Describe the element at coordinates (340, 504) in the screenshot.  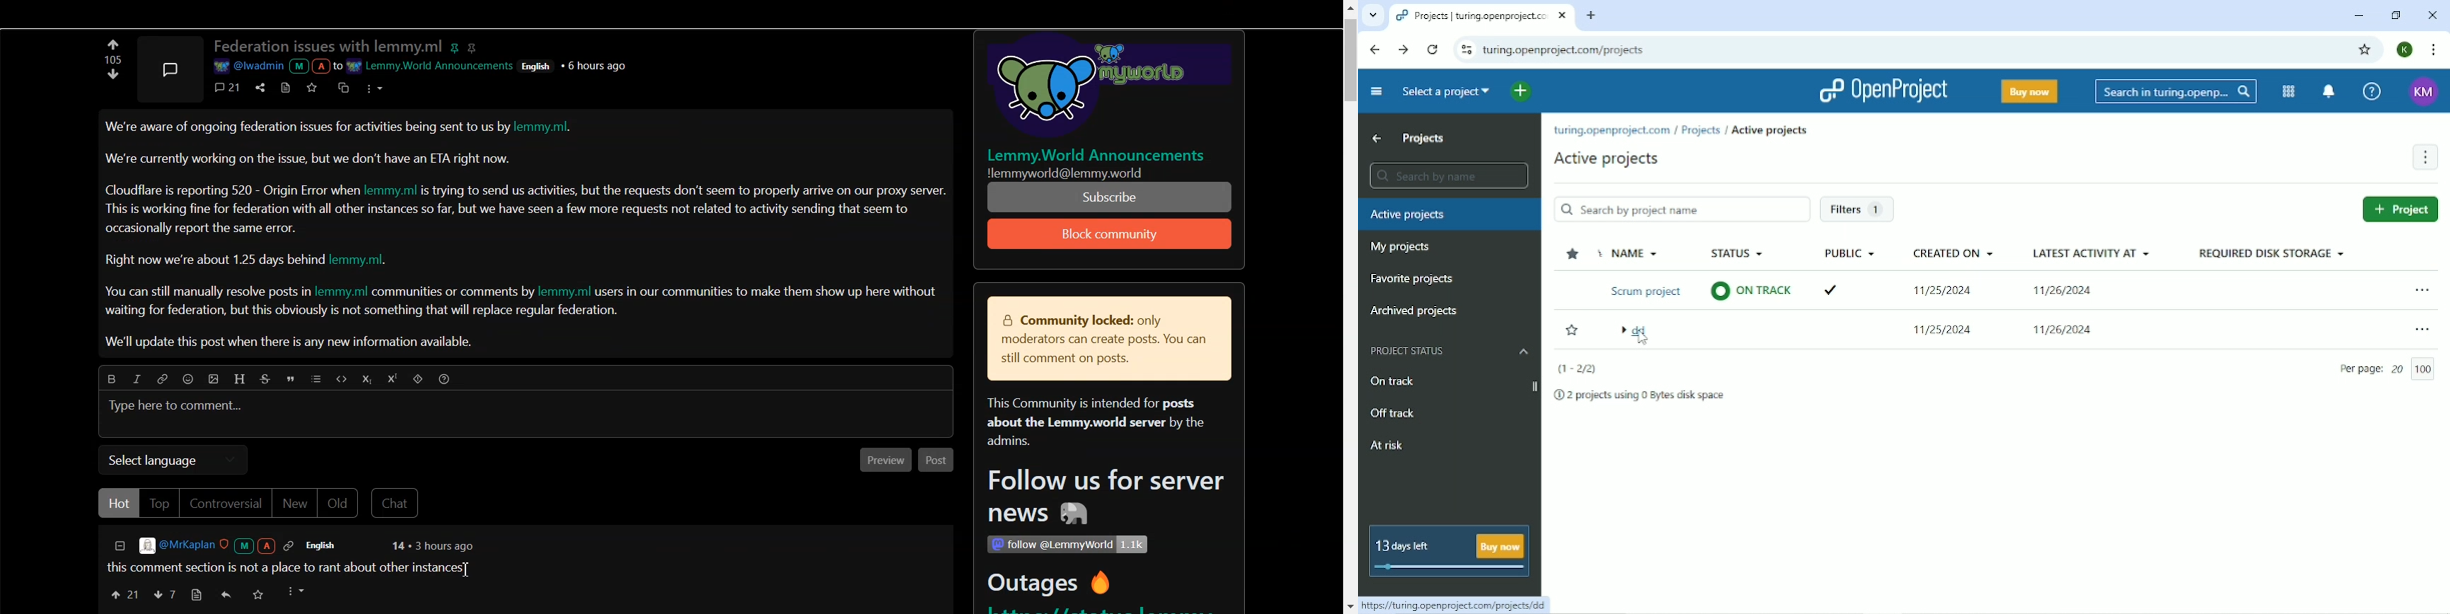
I see `Old` at that location.